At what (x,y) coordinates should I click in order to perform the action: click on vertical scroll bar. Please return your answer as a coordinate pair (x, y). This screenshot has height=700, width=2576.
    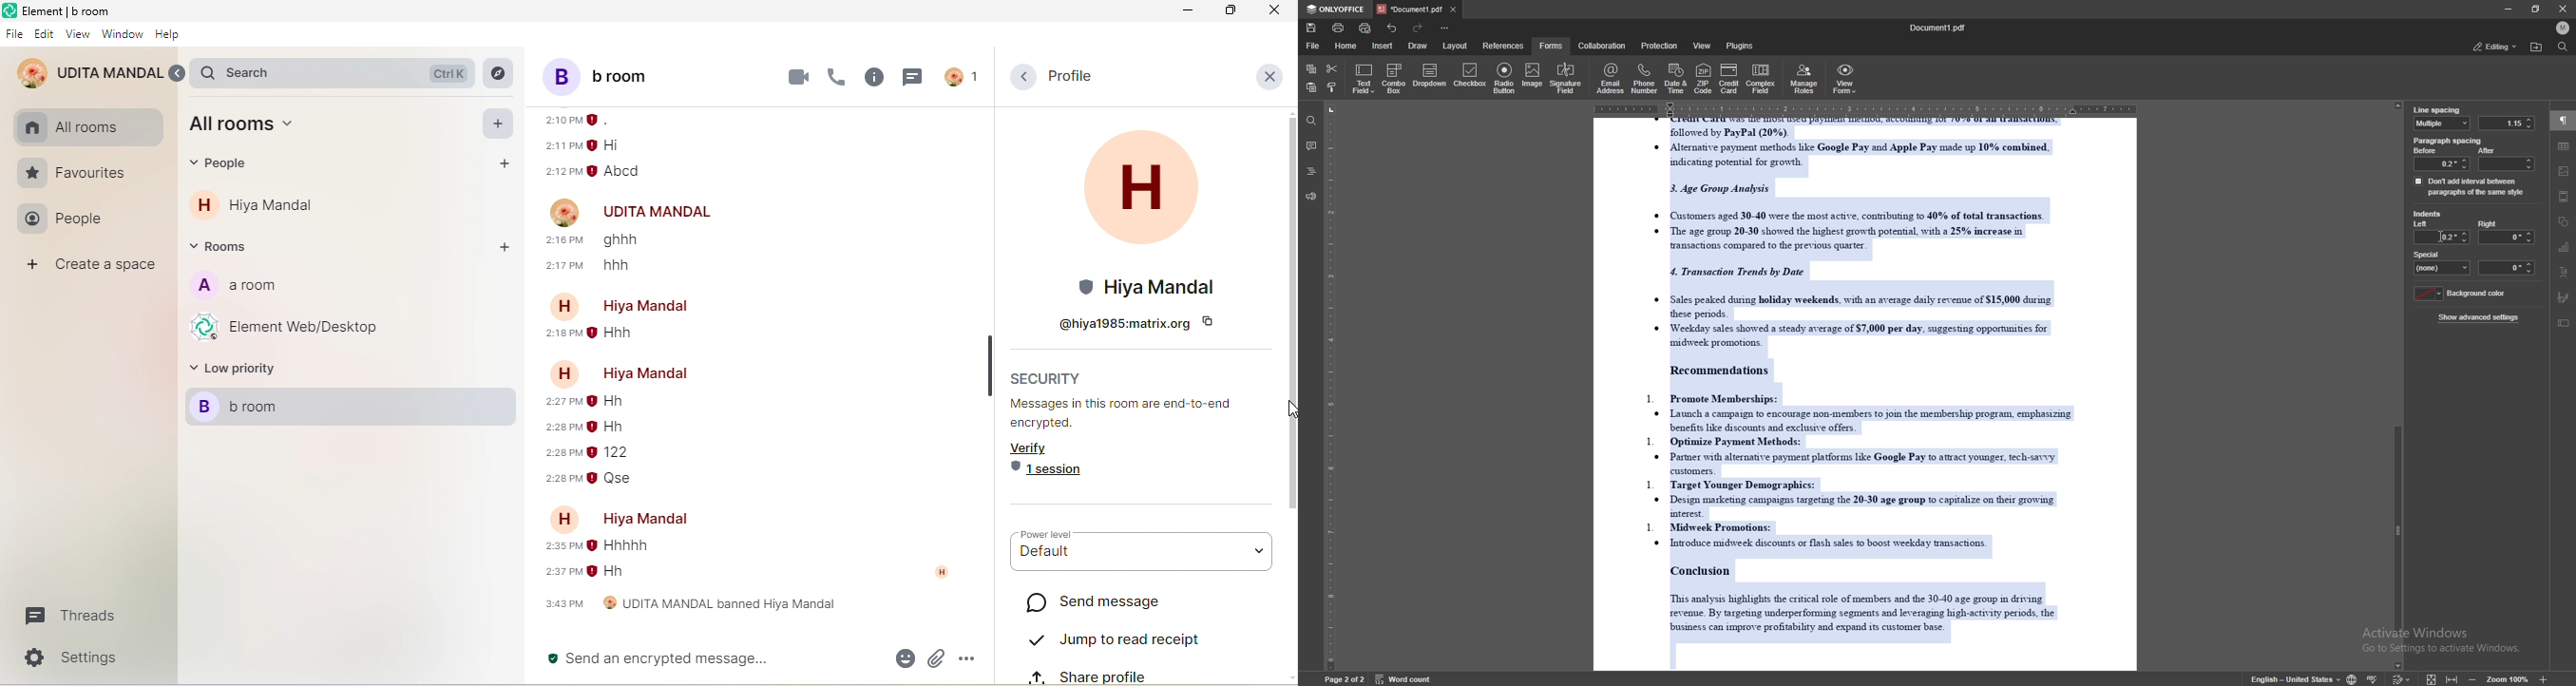
    Looking at the image, I should click on (1289, 317).